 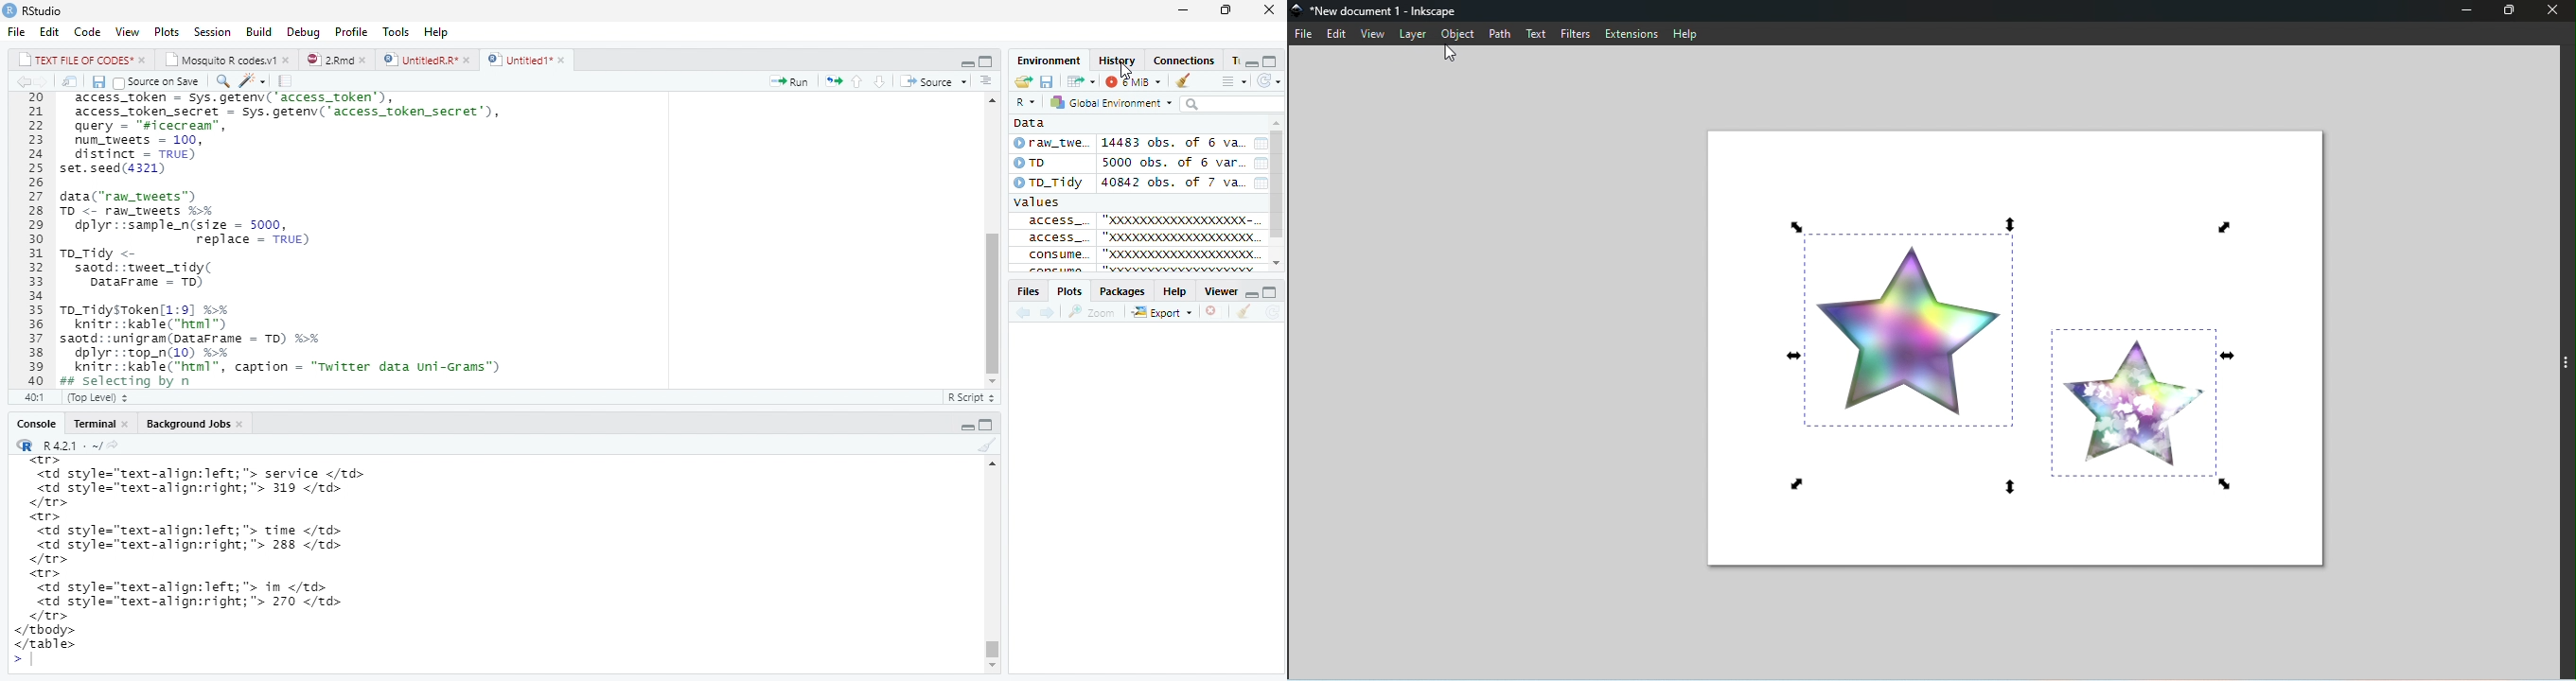 What do you see at coordinates (72, 59) in the screenshot?
I see `|_| TEXT FILE OF CODES" »` at bounding box center [72, 59].